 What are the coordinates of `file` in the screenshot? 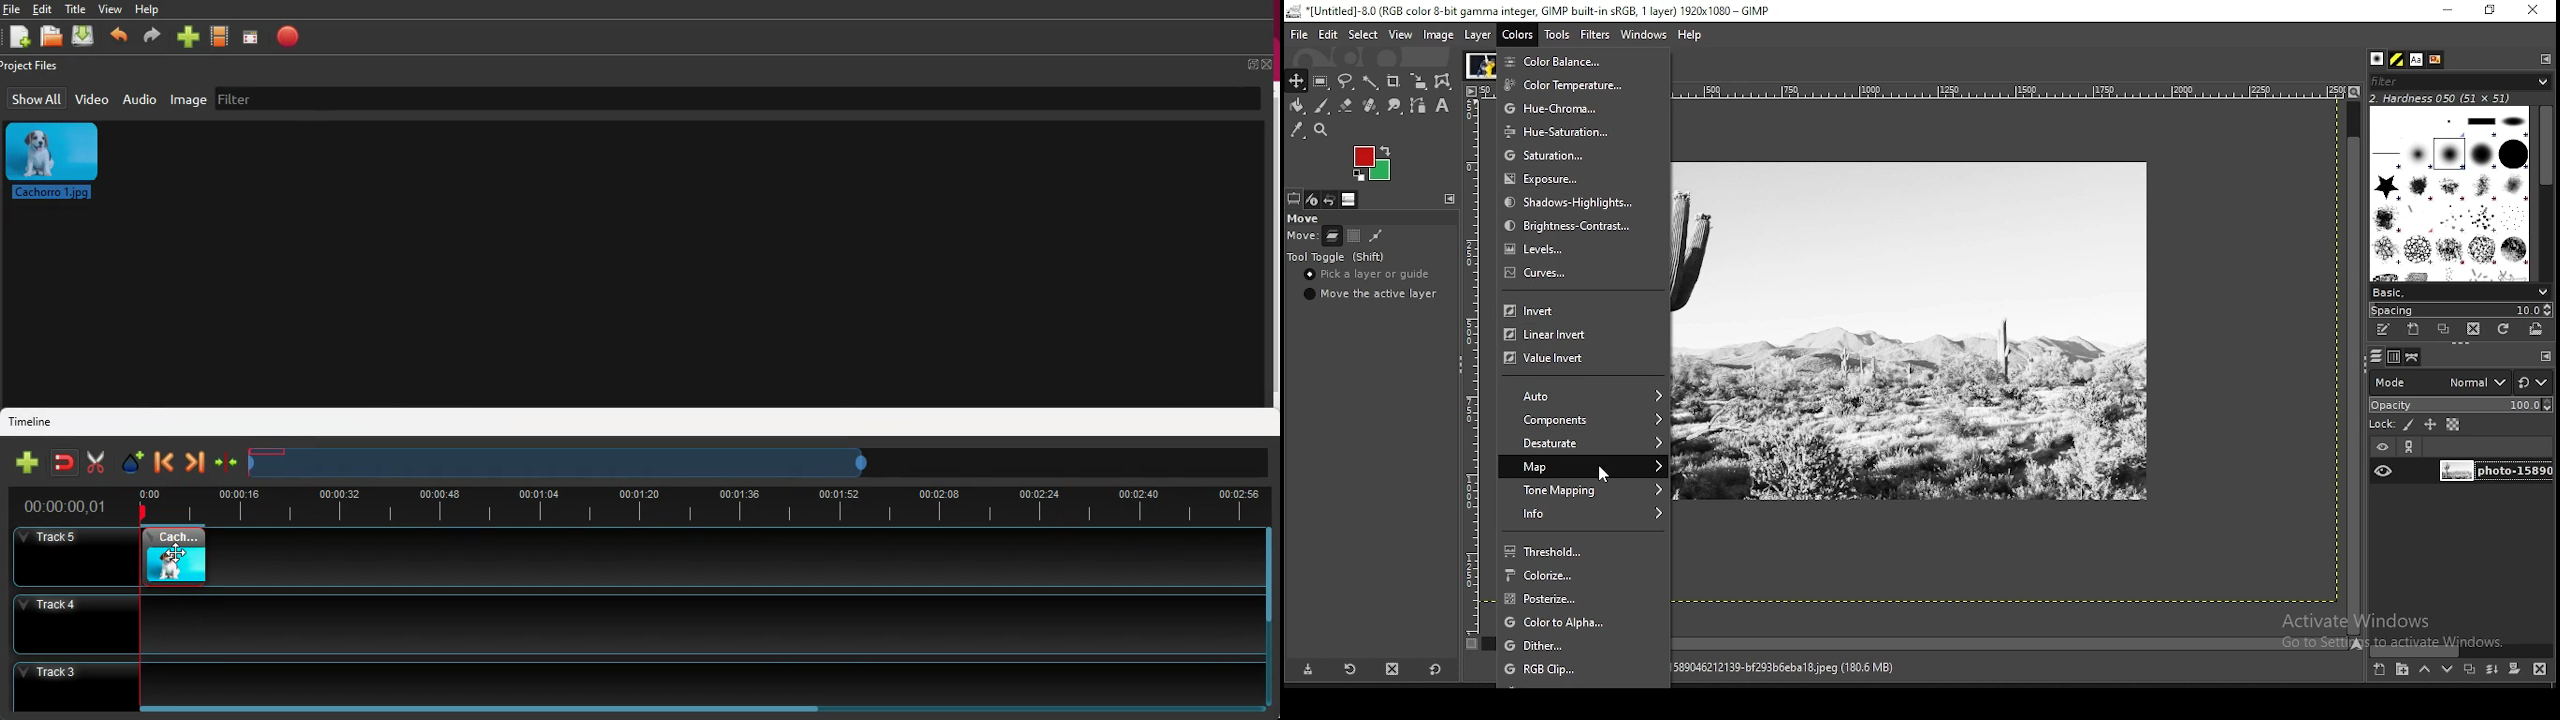 It's located at (11, 8).